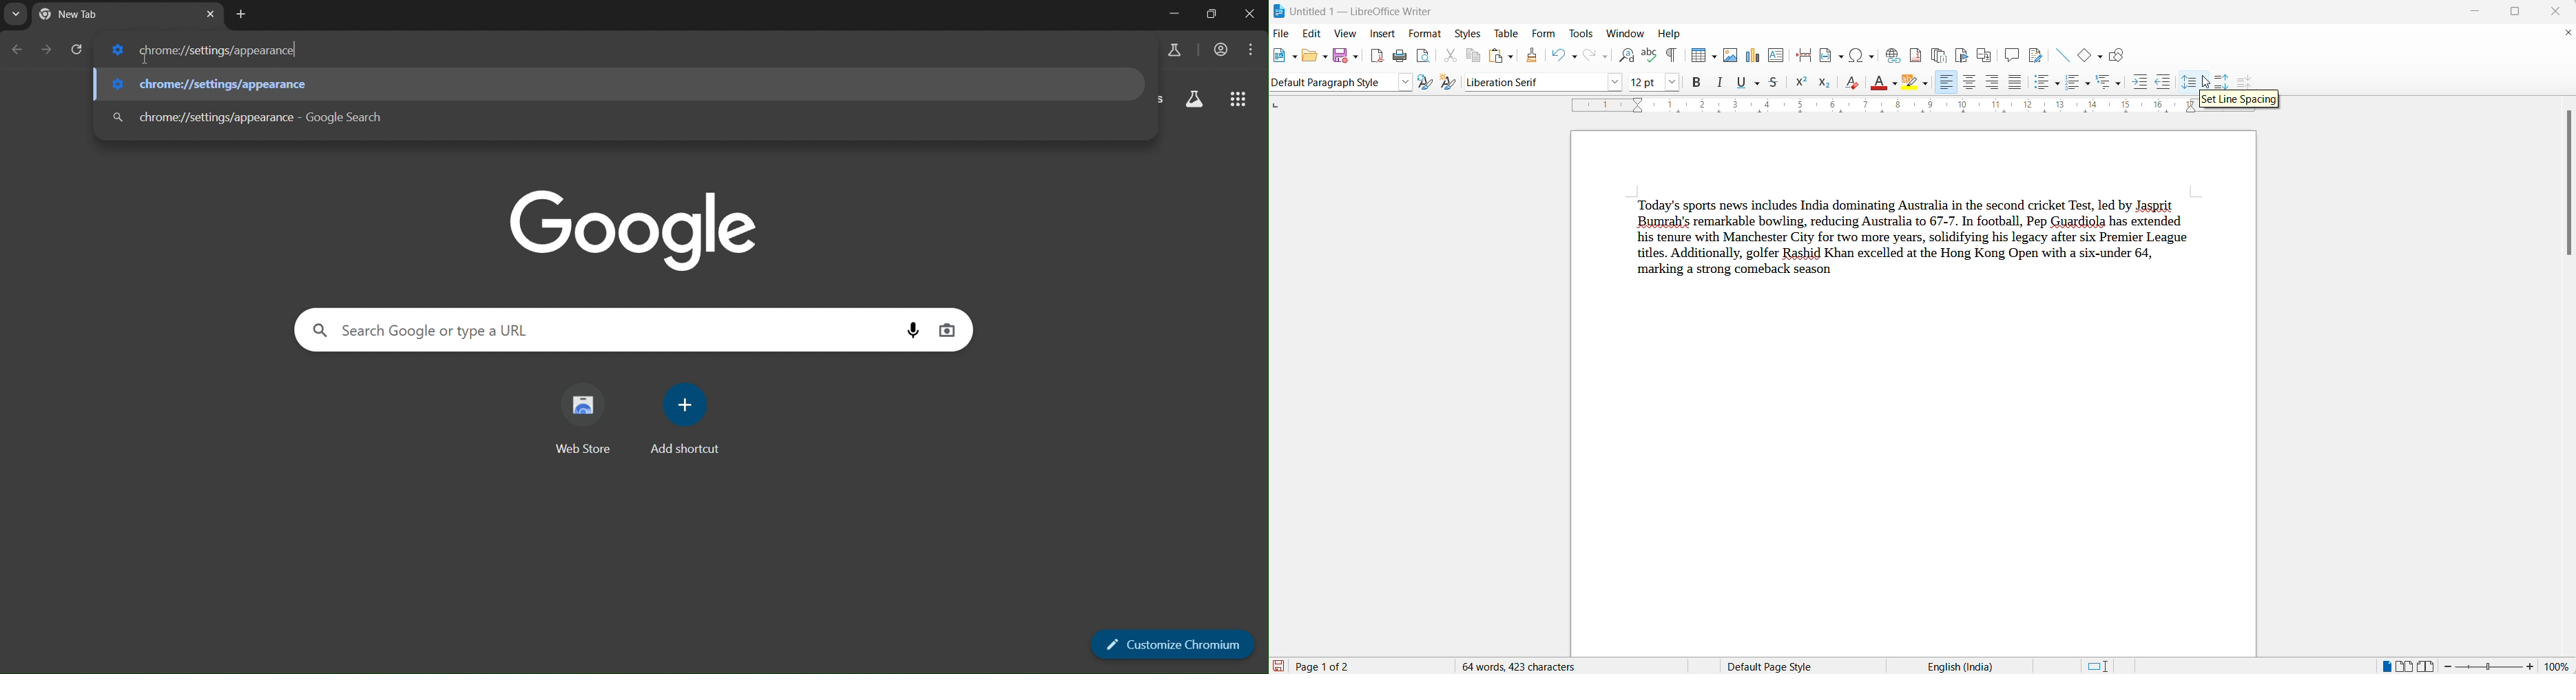  What do you see at coordinates (1983, 53) in the screenshot?
I see `insert cross-reference` at bounding box center [1983, 53].